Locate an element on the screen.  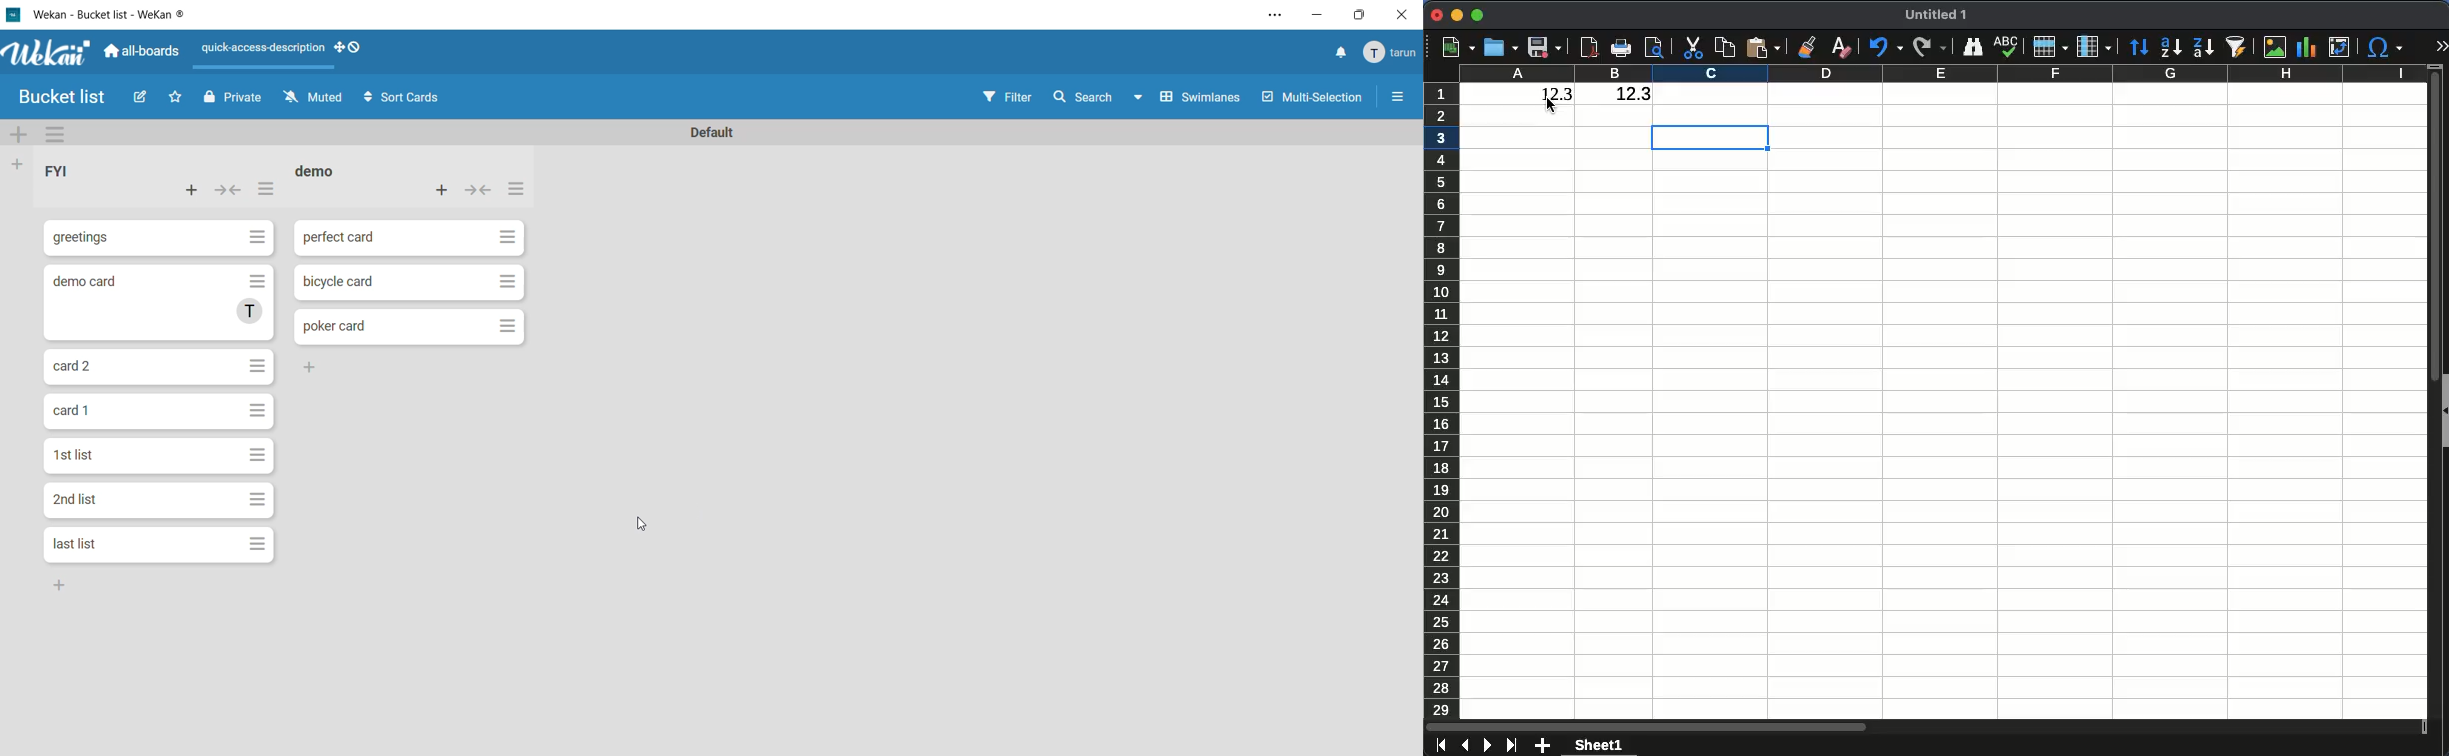
column  is located at coordinates (1942, 72).